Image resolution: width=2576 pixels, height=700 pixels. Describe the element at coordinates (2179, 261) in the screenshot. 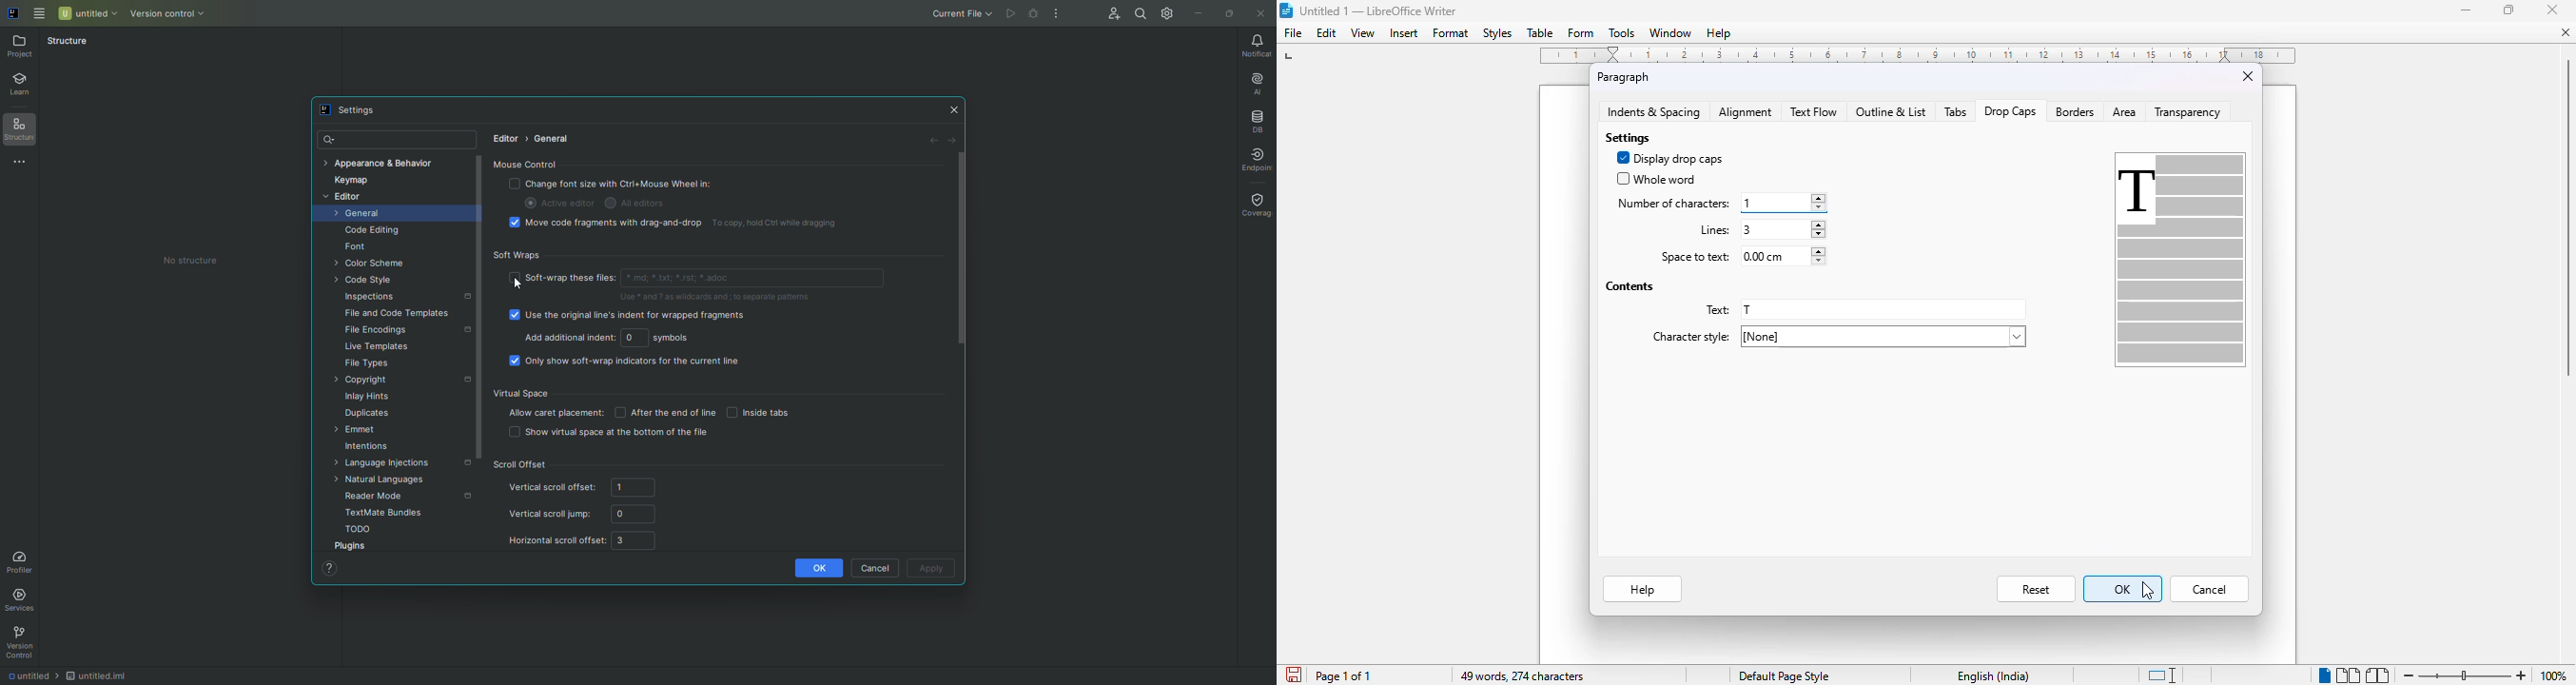

I see `preview of drop cap on first letter of the paragraph` at that location.